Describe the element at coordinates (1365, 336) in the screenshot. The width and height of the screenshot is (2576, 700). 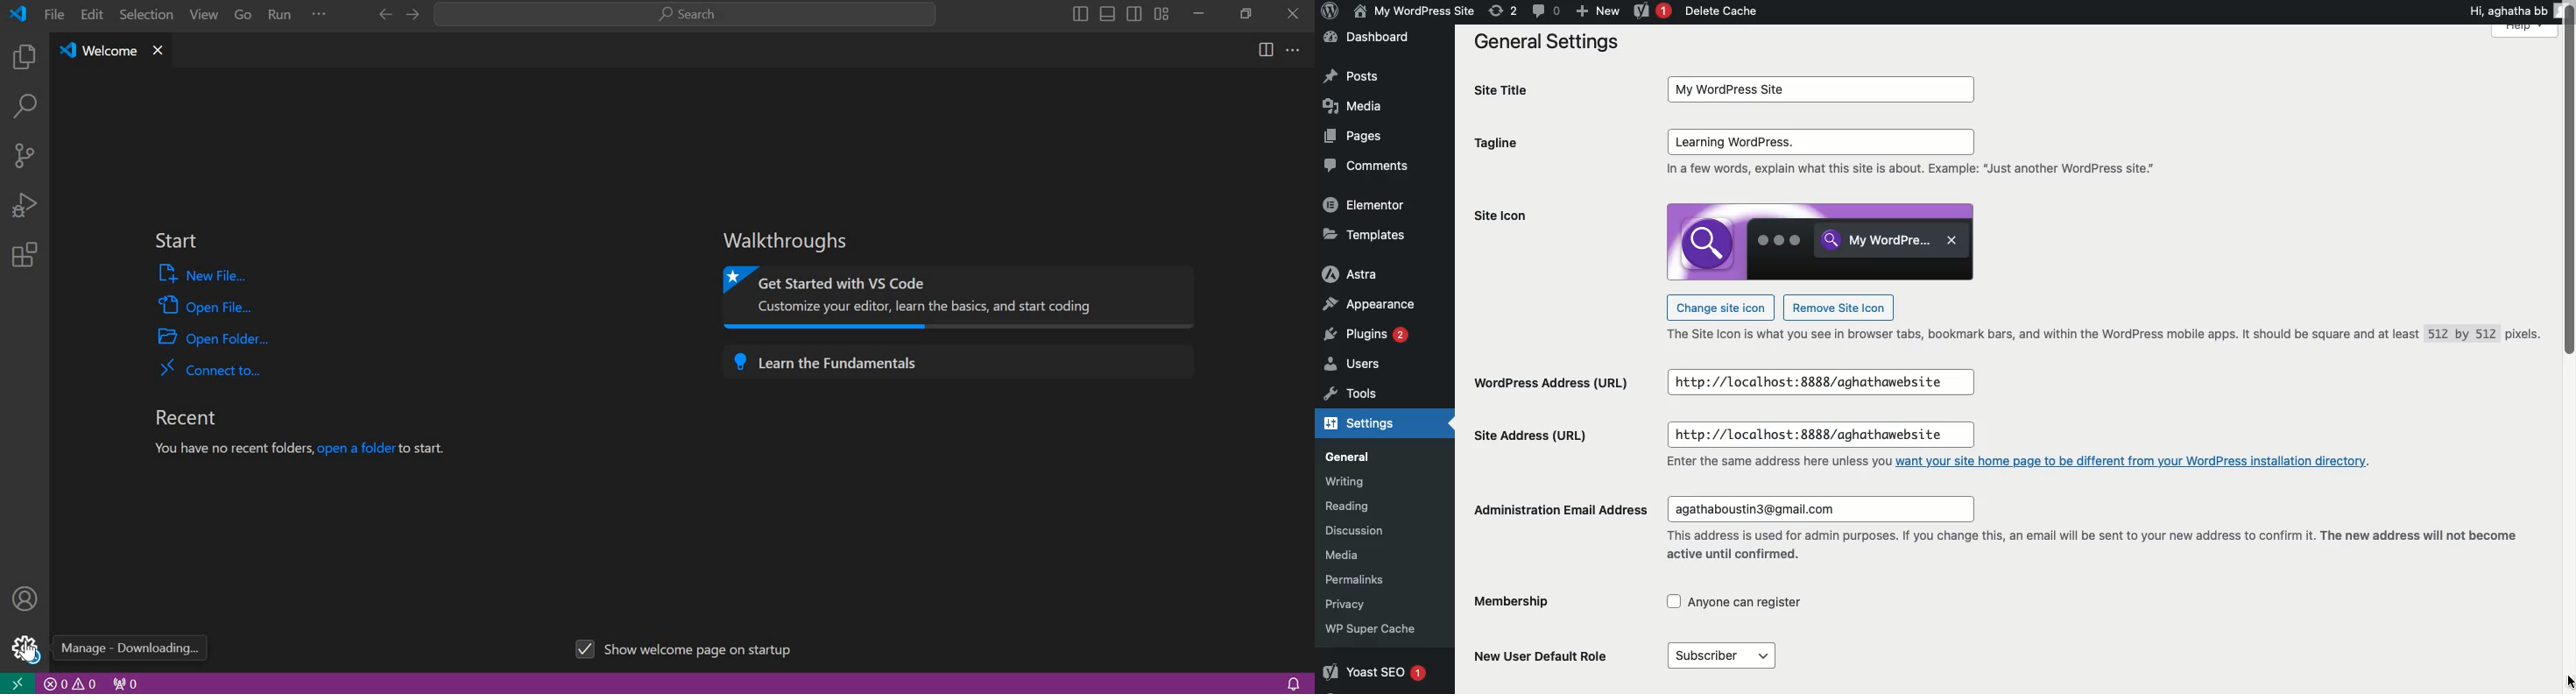
I see `Plugins 2` at that location.